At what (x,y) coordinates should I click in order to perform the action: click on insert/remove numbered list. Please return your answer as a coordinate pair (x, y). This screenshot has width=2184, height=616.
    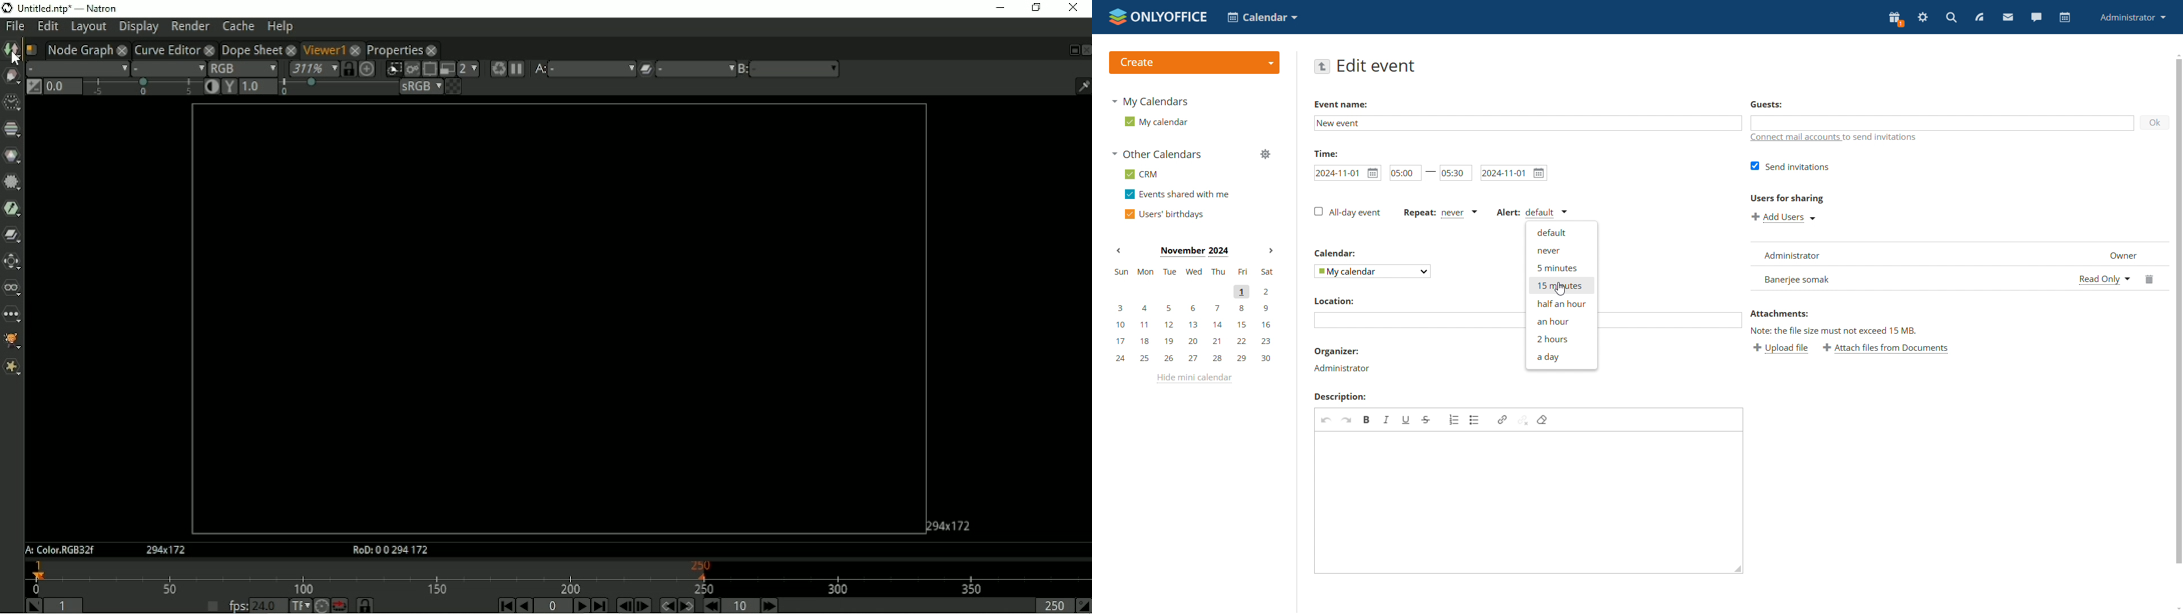
    Looking at the image, I should click on (1455, 420).